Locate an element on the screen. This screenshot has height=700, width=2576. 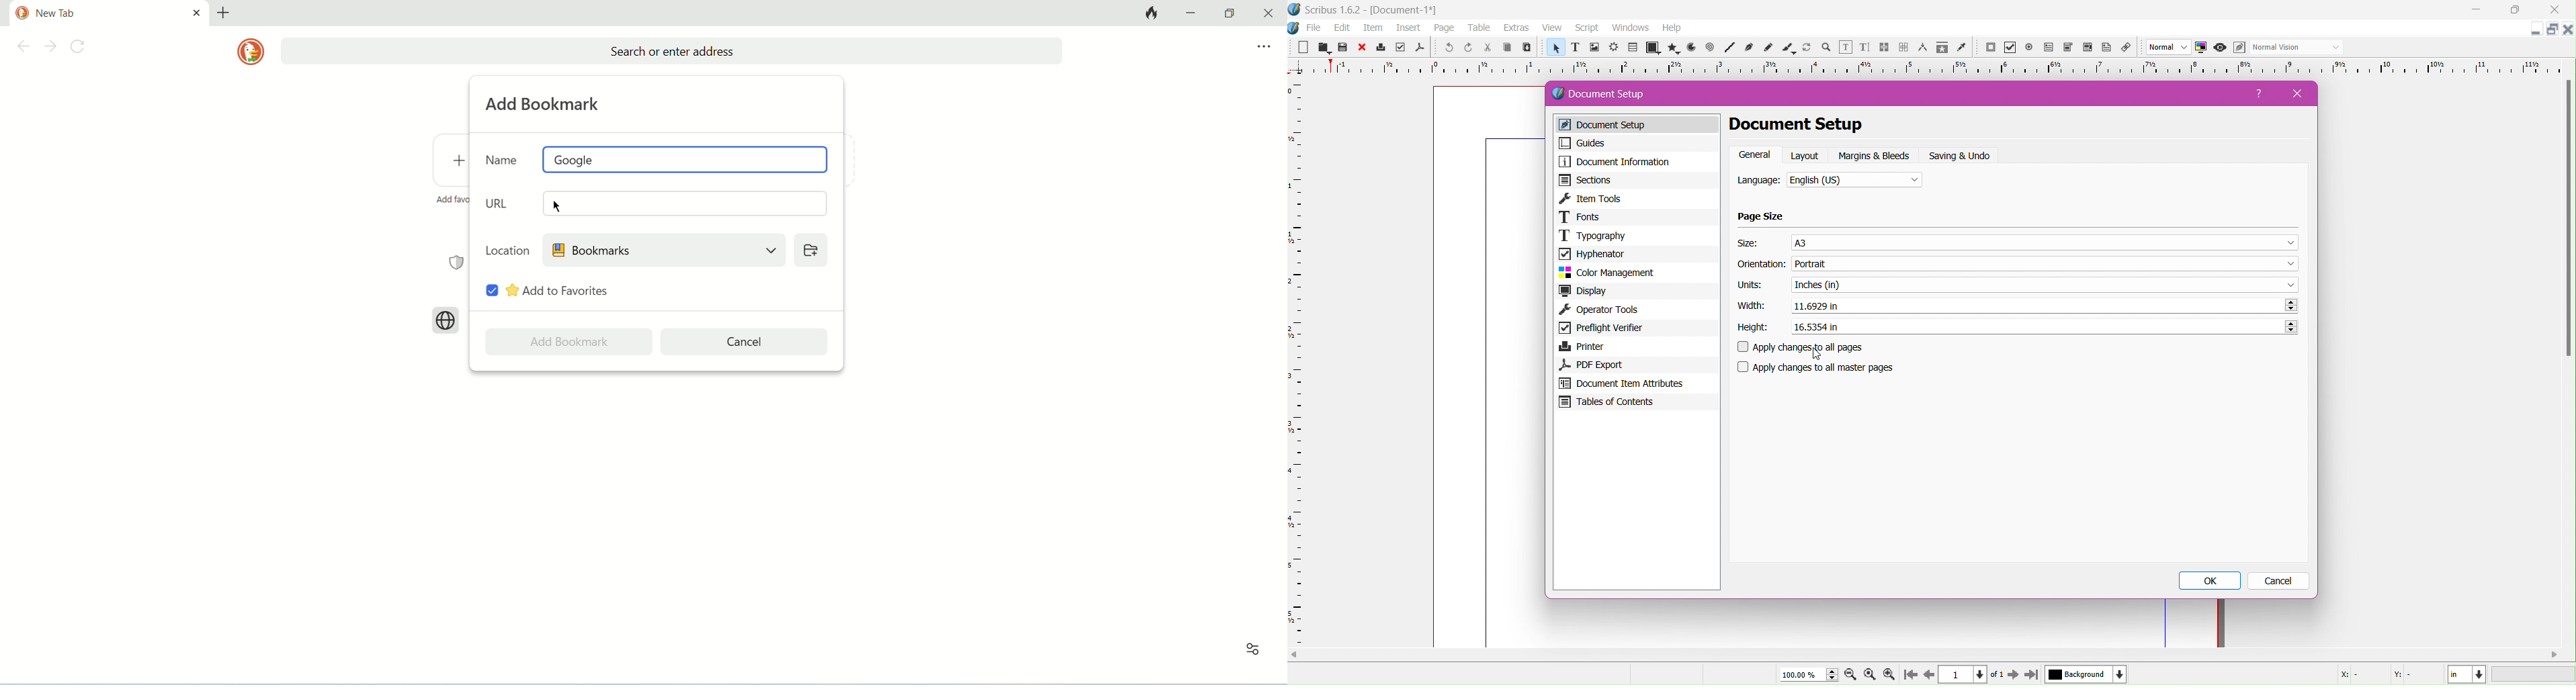
zoom in is located at coordinates (1889, 675).